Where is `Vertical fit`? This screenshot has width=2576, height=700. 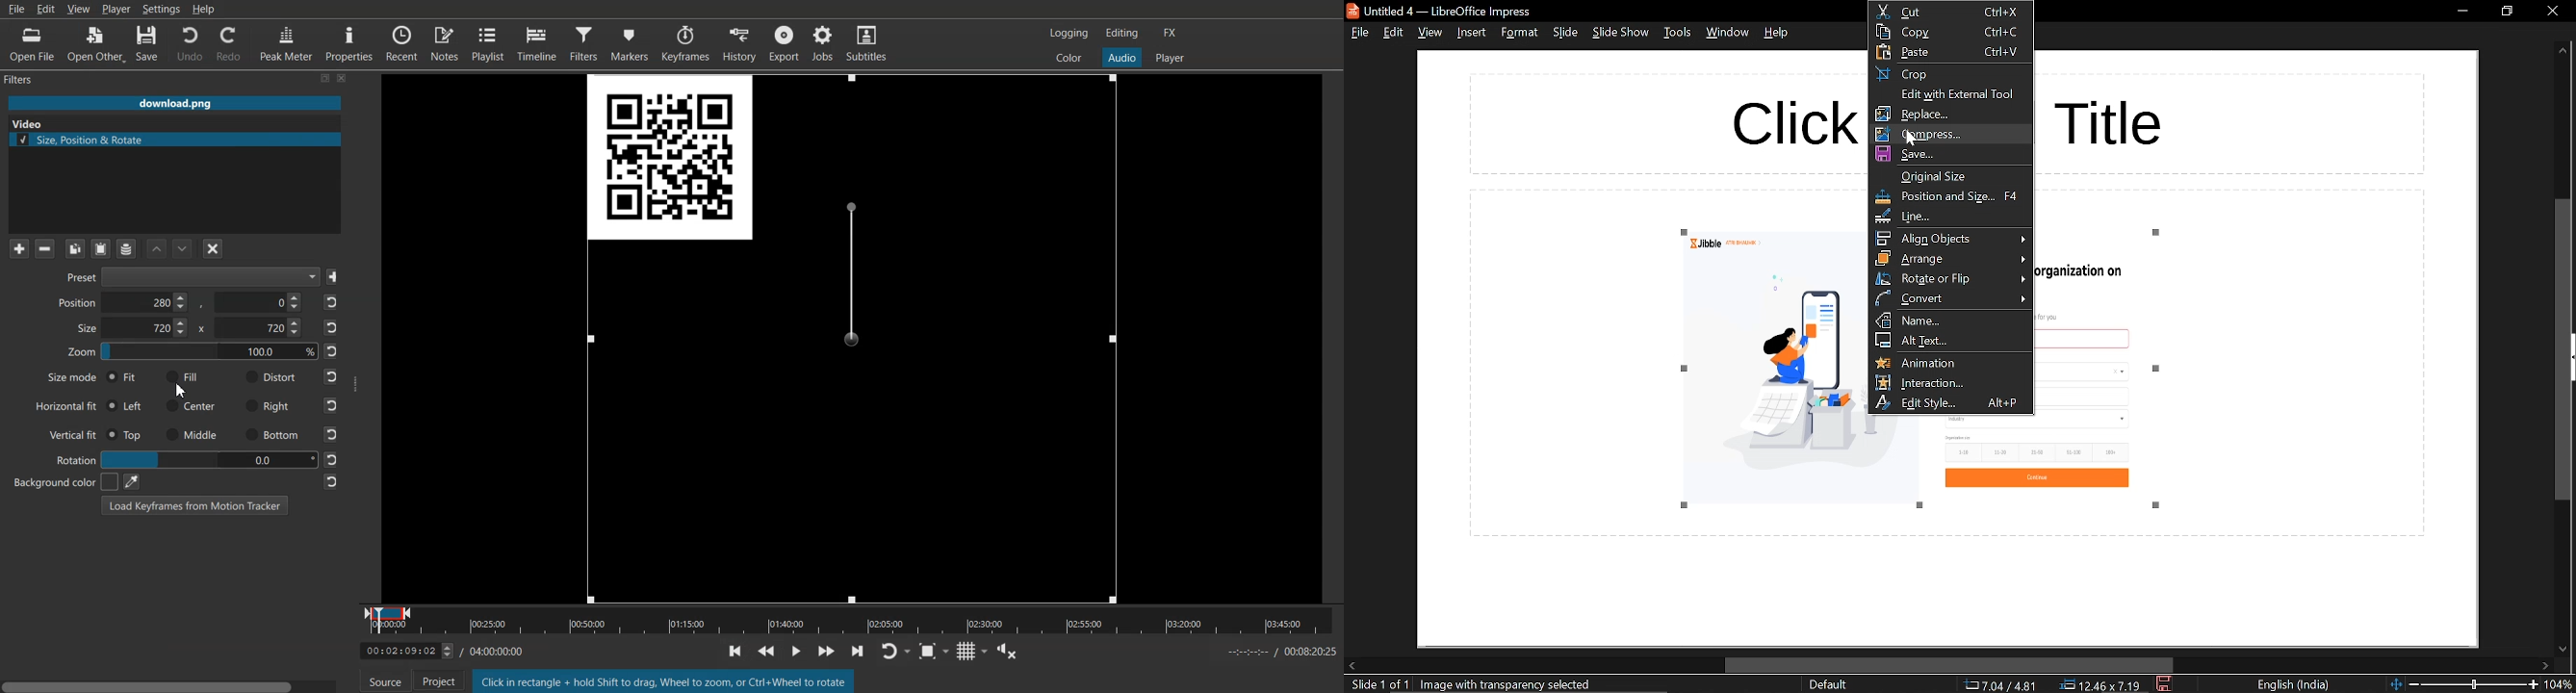
Vertical fit is located at coordinates (68, 433).